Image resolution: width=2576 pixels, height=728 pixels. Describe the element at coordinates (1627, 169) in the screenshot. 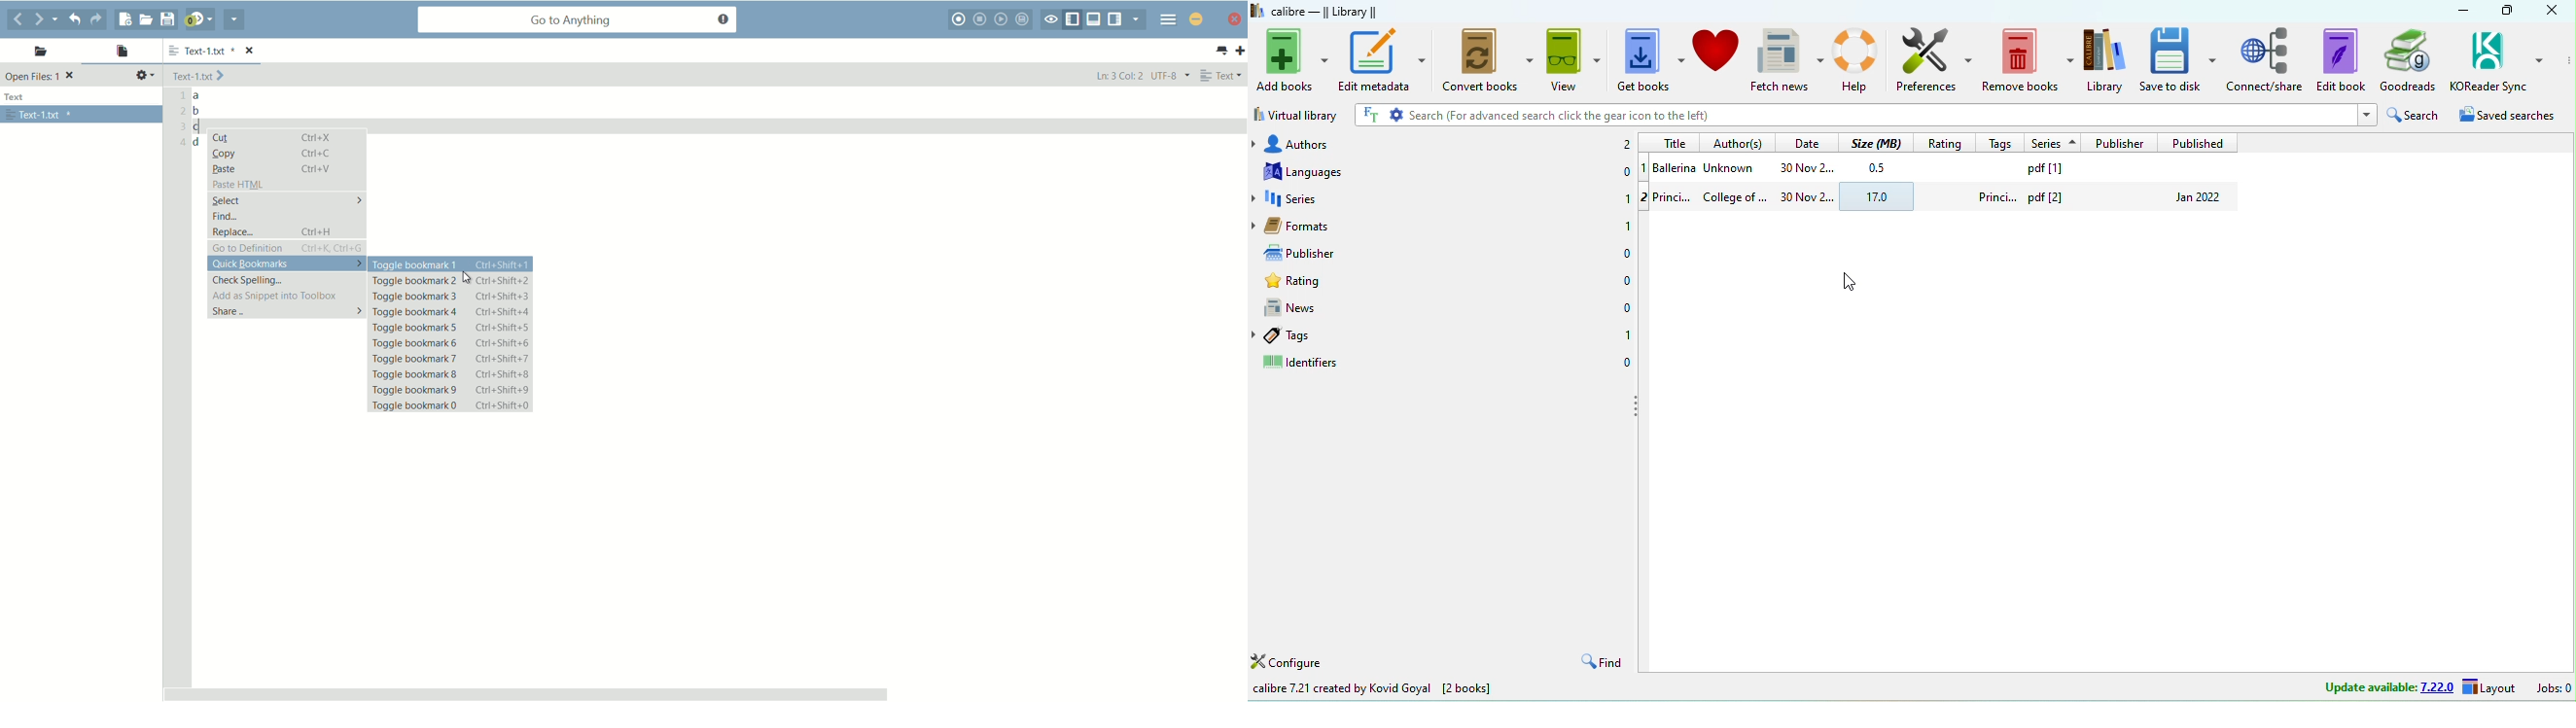

I see `0` at that location.